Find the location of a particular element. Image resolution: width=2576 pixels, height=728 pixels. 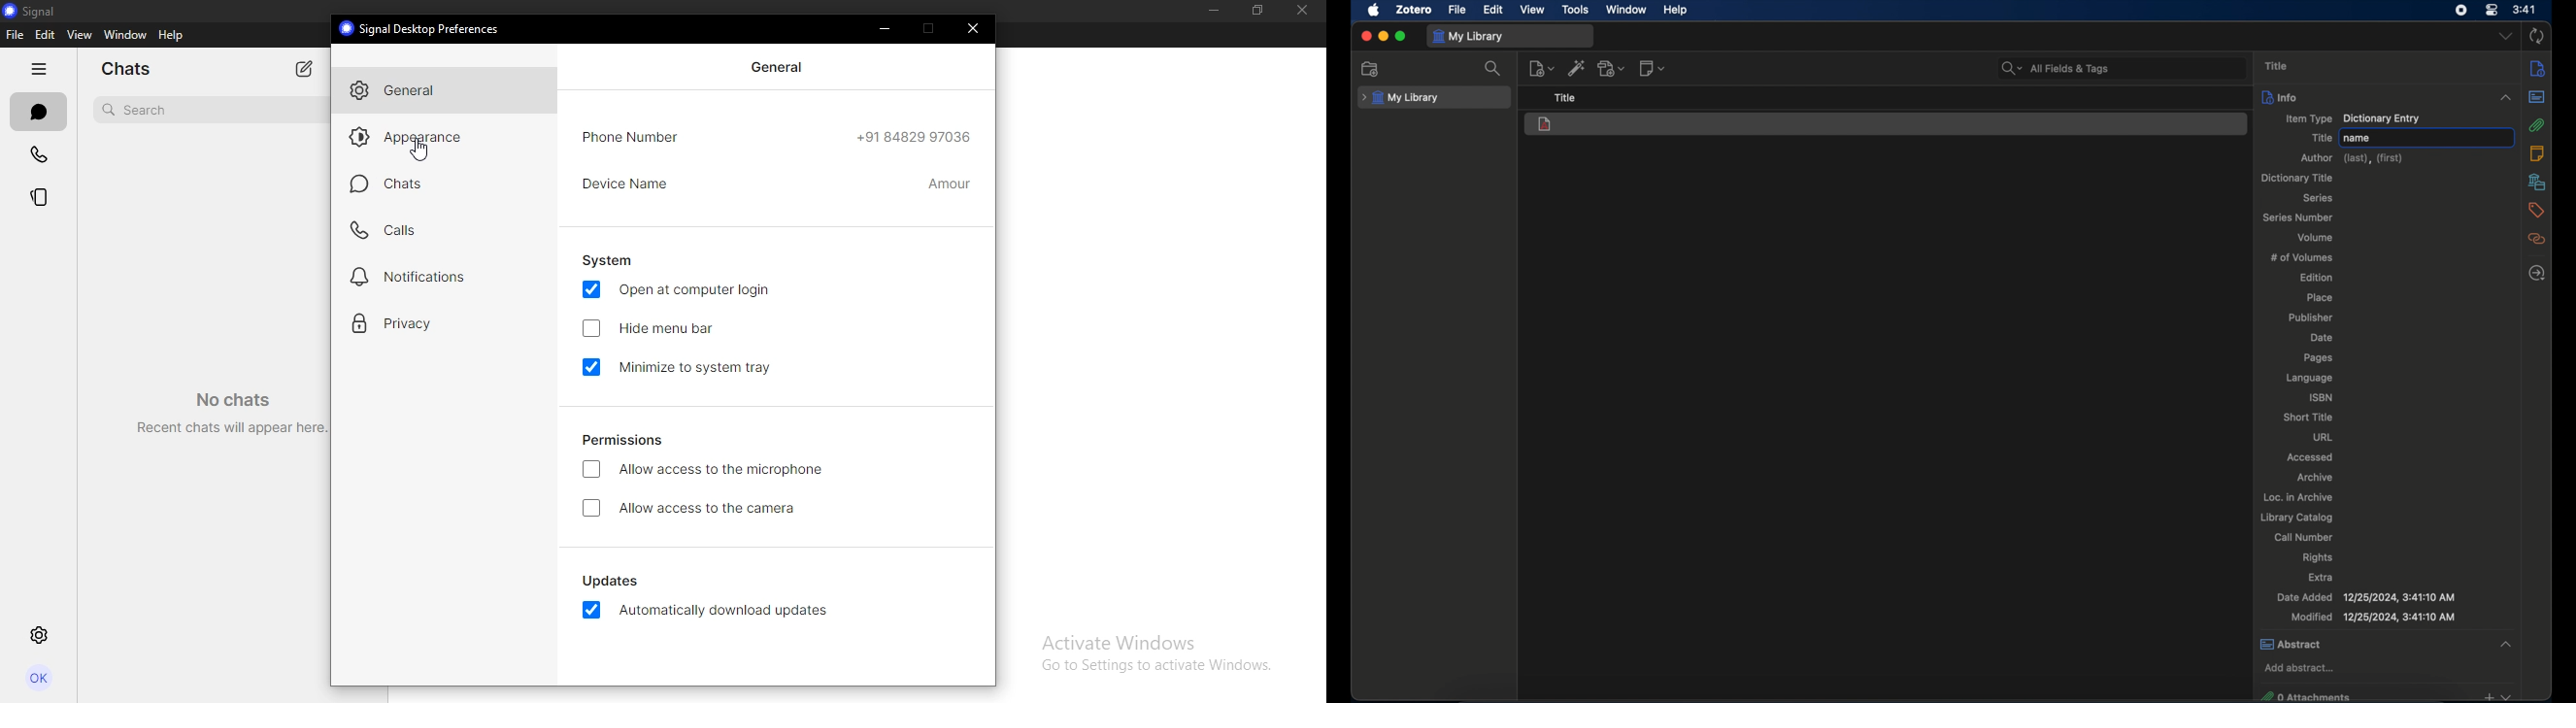

dictionary entry is located at coordinates (1546, 125).